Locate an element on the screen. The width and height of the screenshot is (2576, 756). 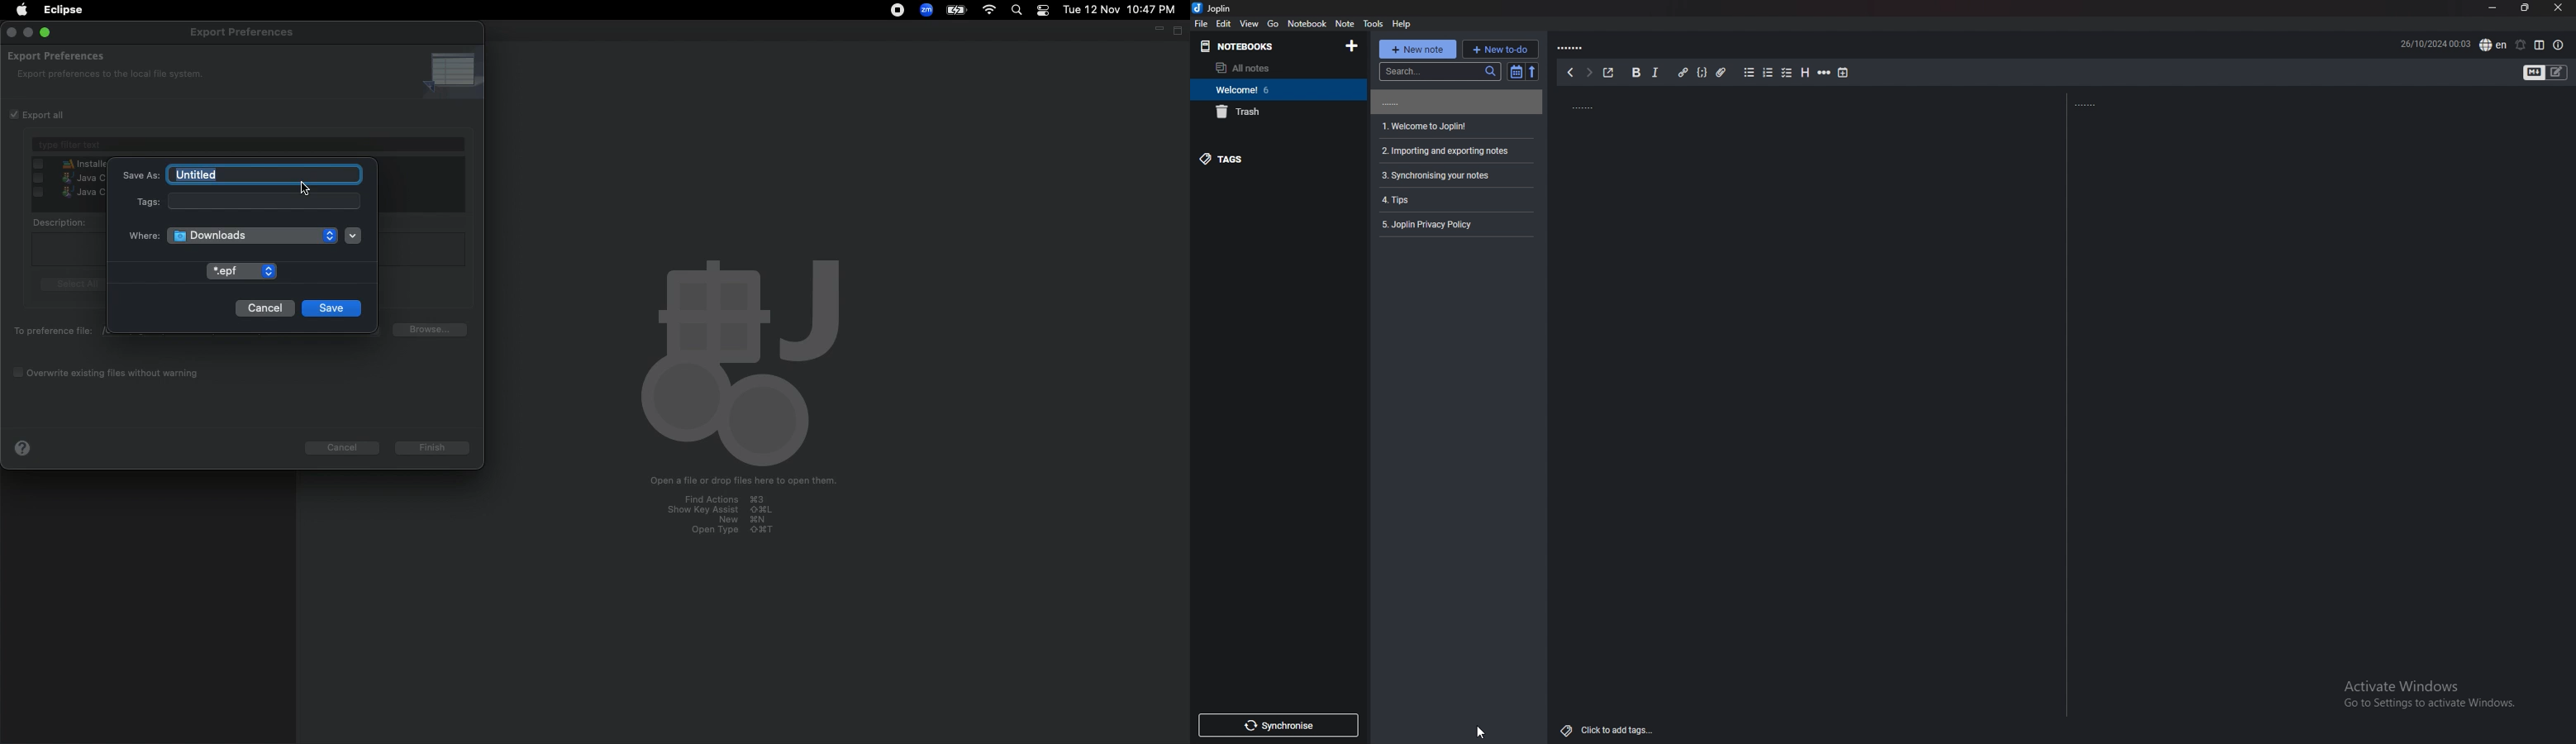
insert time is located at coordinates (1843, 73).